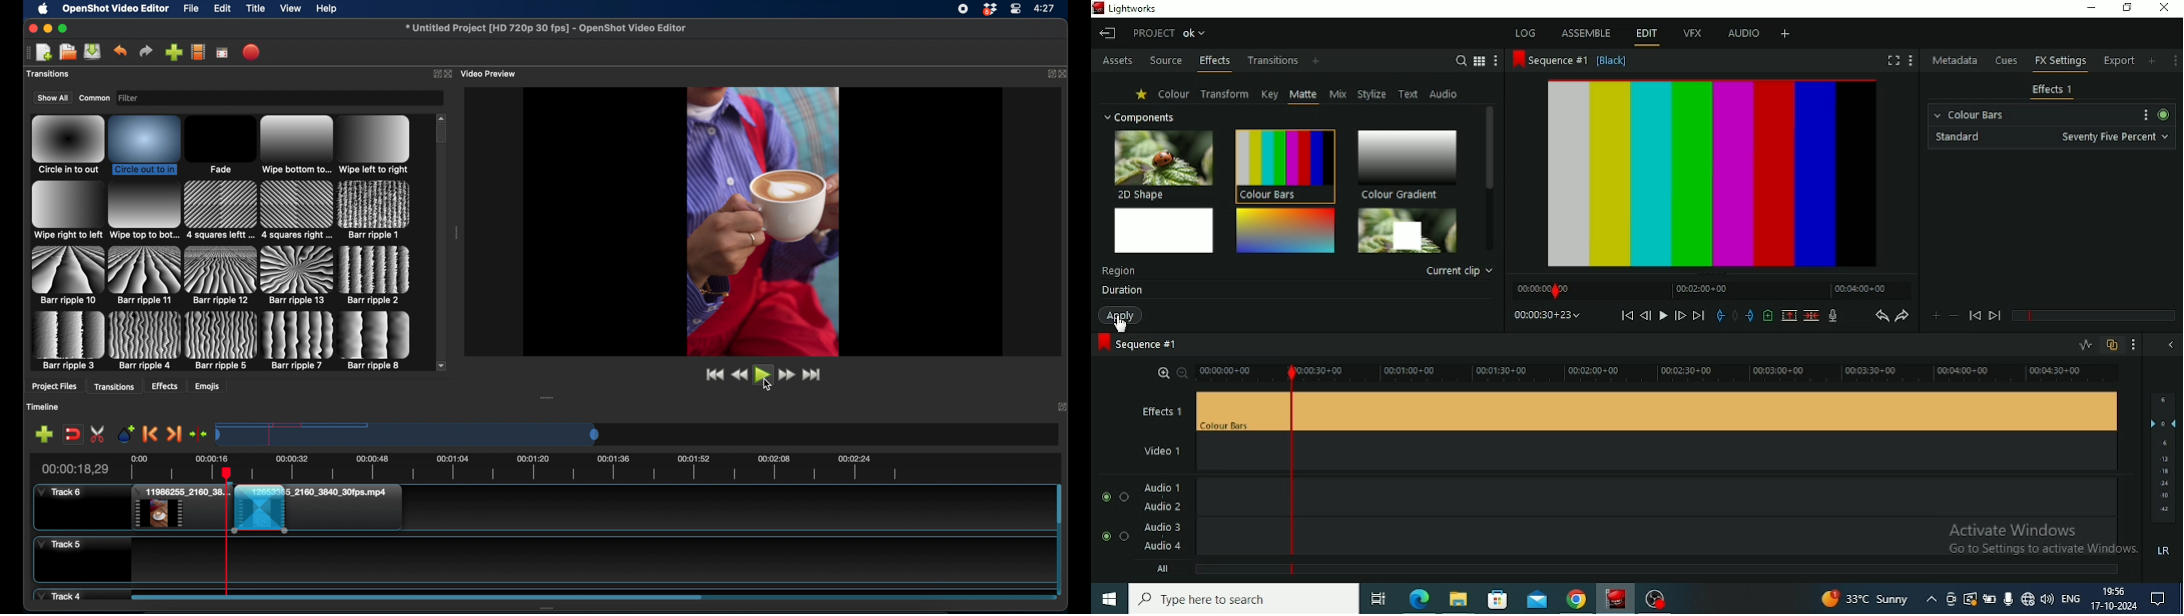  I want to click on Transform, so click(1225, 94).